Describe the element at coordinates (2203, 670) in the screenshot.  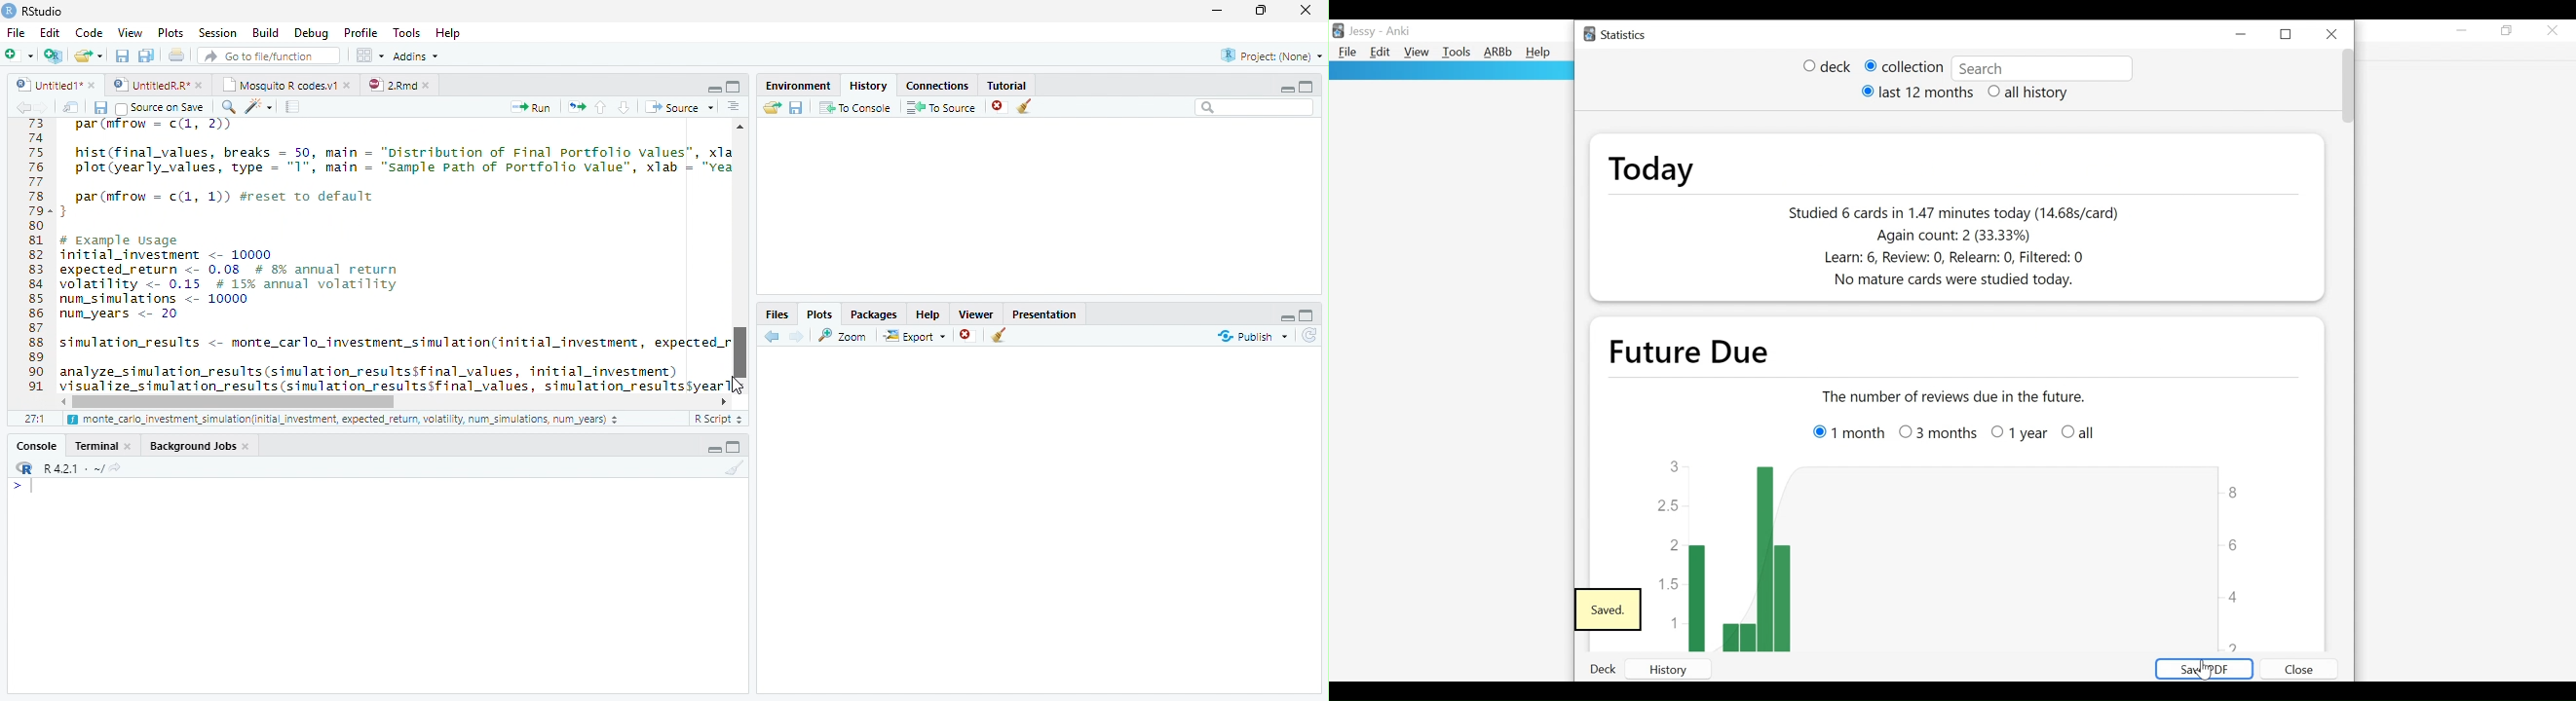
I see `cursor` at that location.